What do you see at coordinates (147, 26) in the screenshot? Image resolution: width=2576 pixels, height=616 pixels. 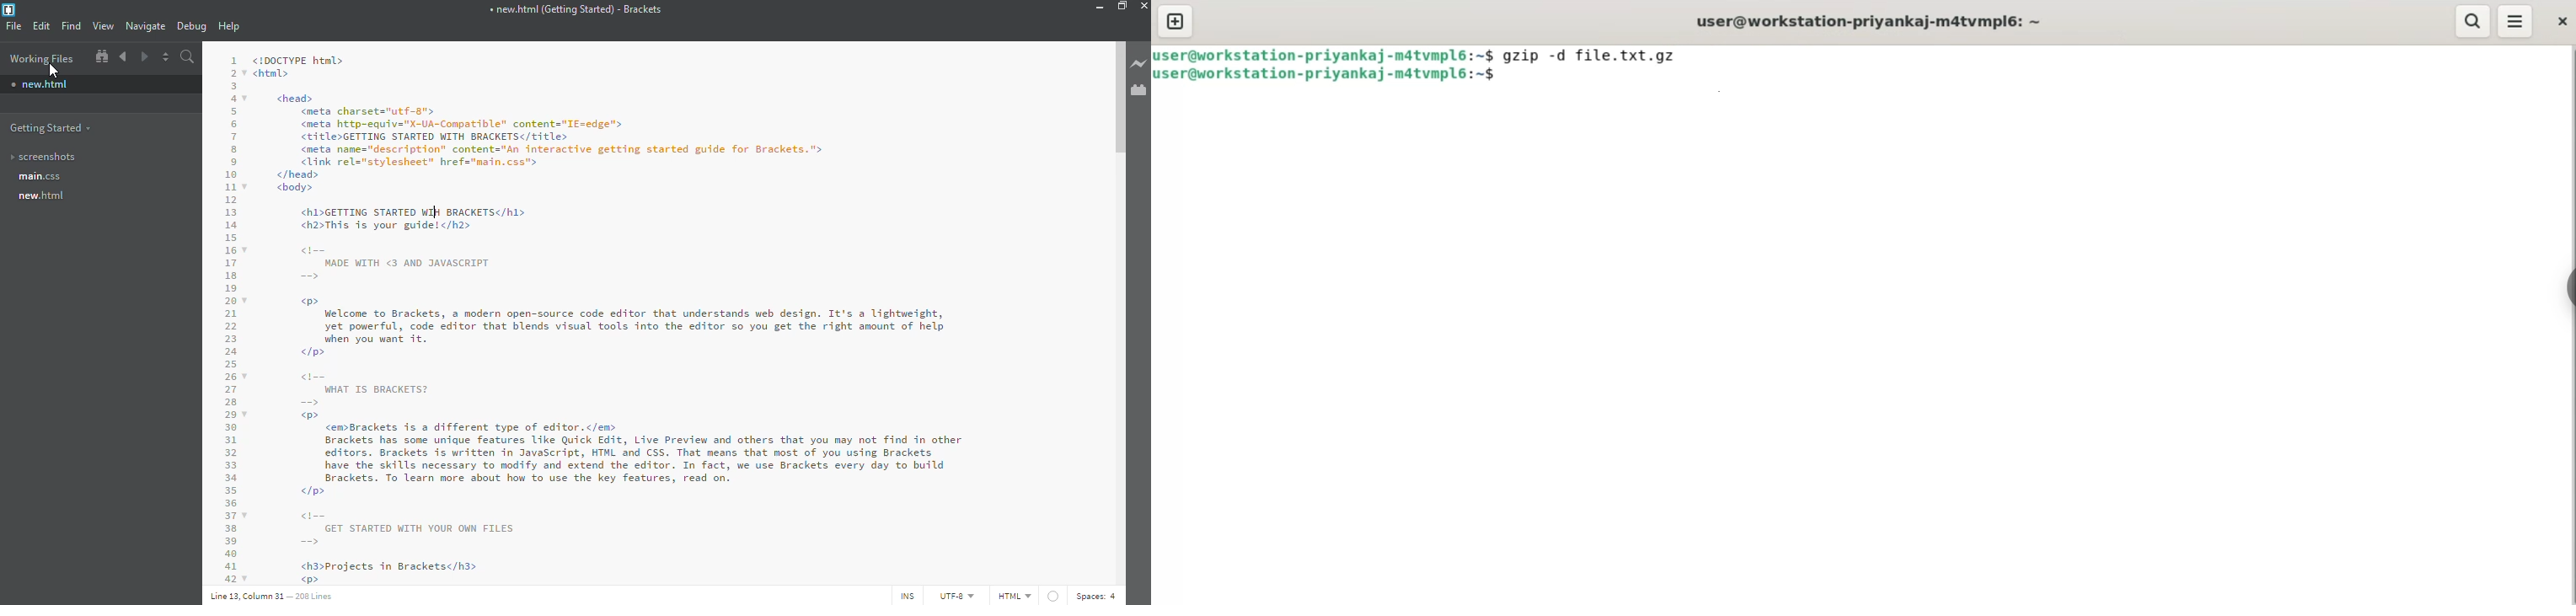 I see `navigate` at bounding box center [147, 26].